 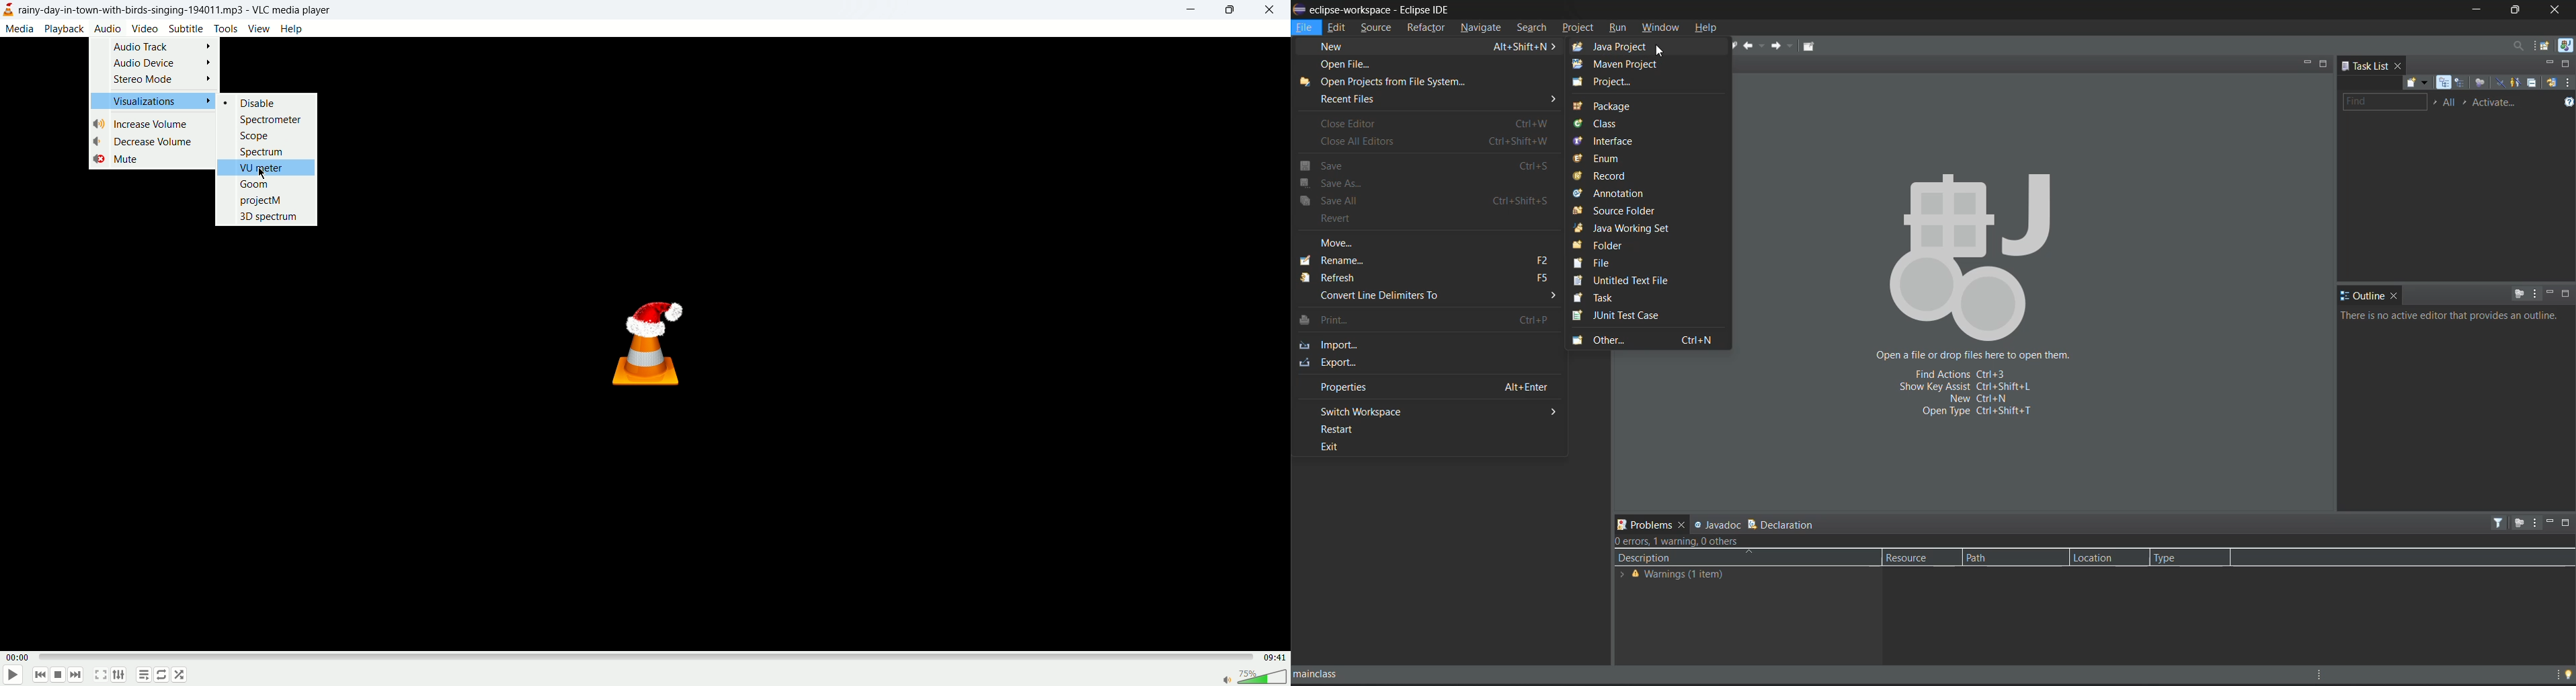 I want to click on annotation, so click(x=1615, y=193).